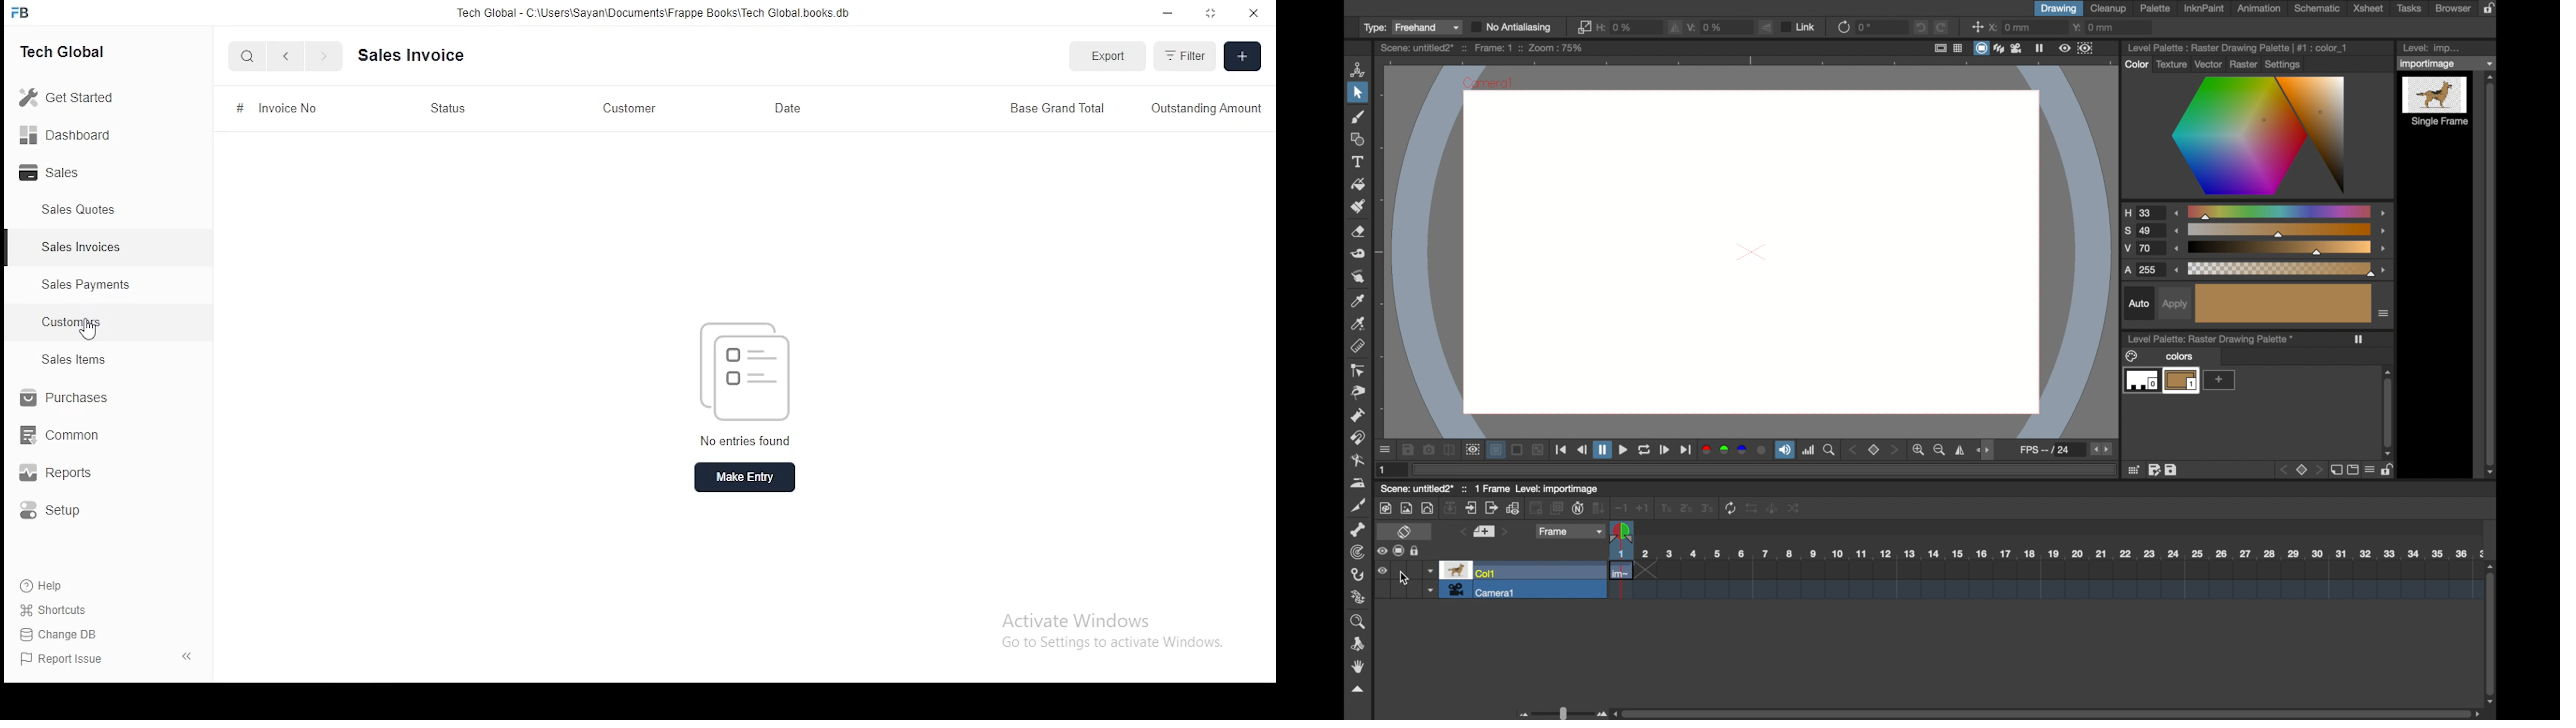  Describe the element at coordinates (655, 13) in the screenshot. I see `tech global - C:\users\sayan\documents\frappeboks\techgobalbooks.db` at that location.